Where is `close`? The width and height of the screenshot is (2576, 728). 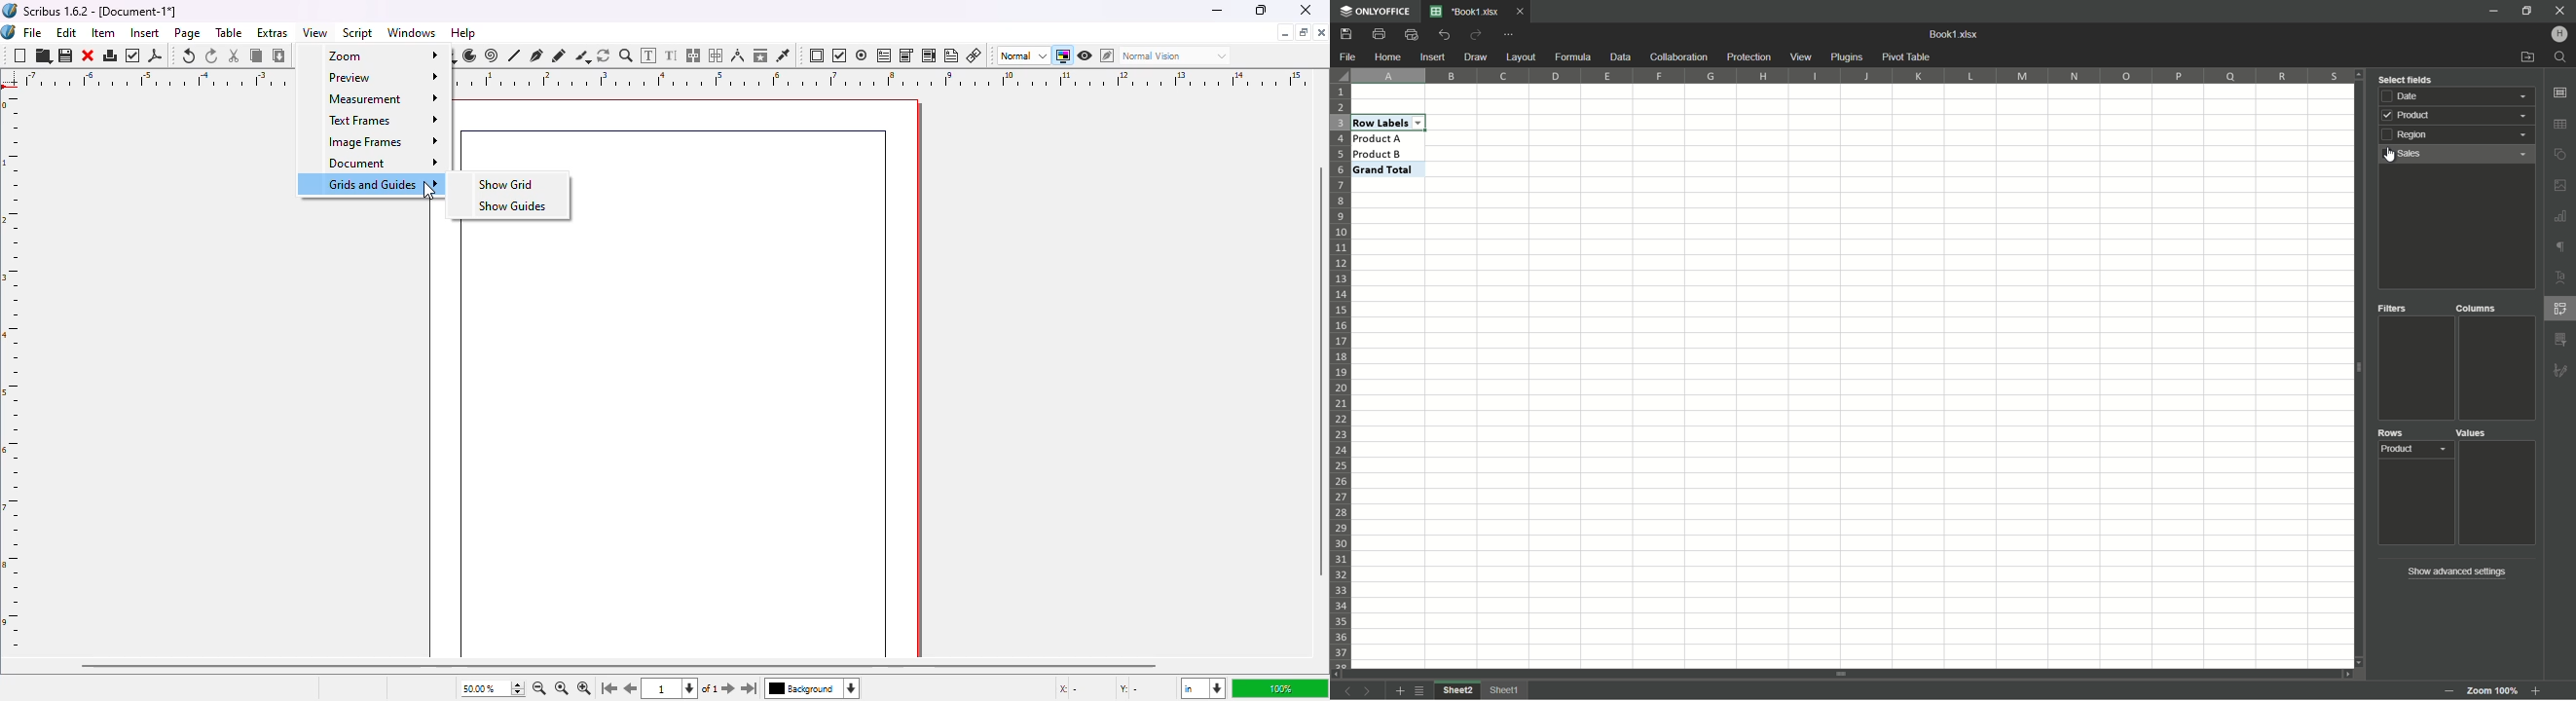 close is located at coordinates (89, 55).